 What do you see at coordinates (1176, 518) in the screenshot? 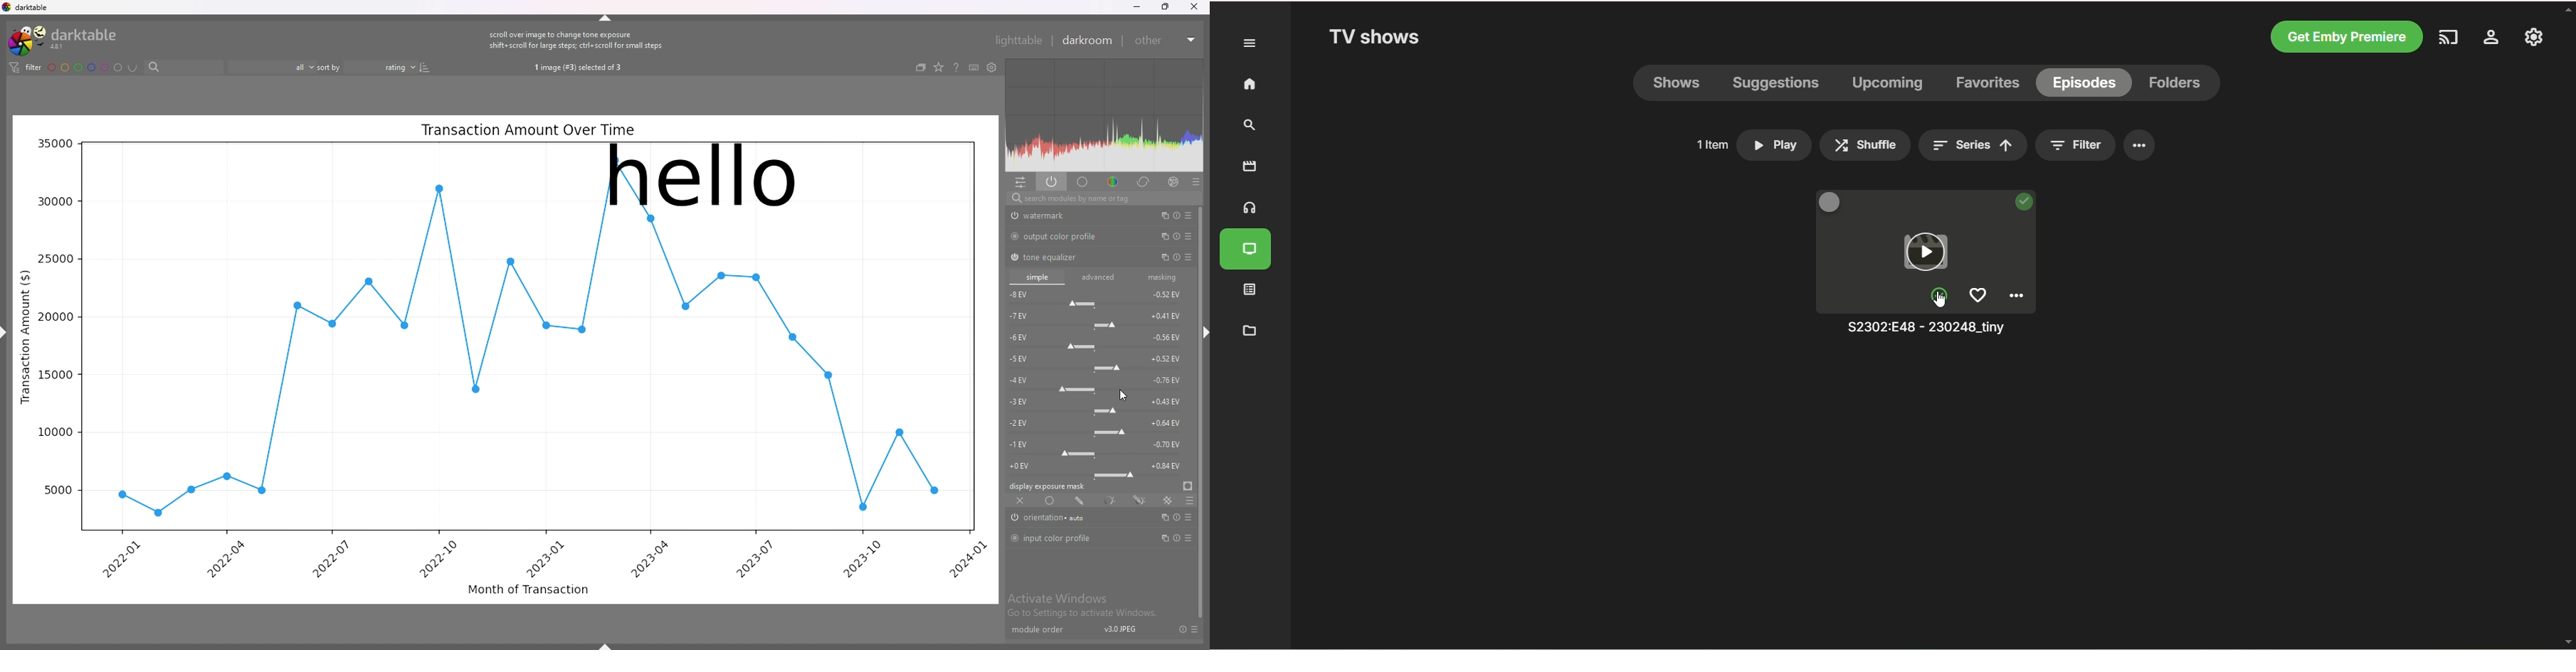
I see `multiple instance actions, reset and presets` at bounding box center [1176, 518].